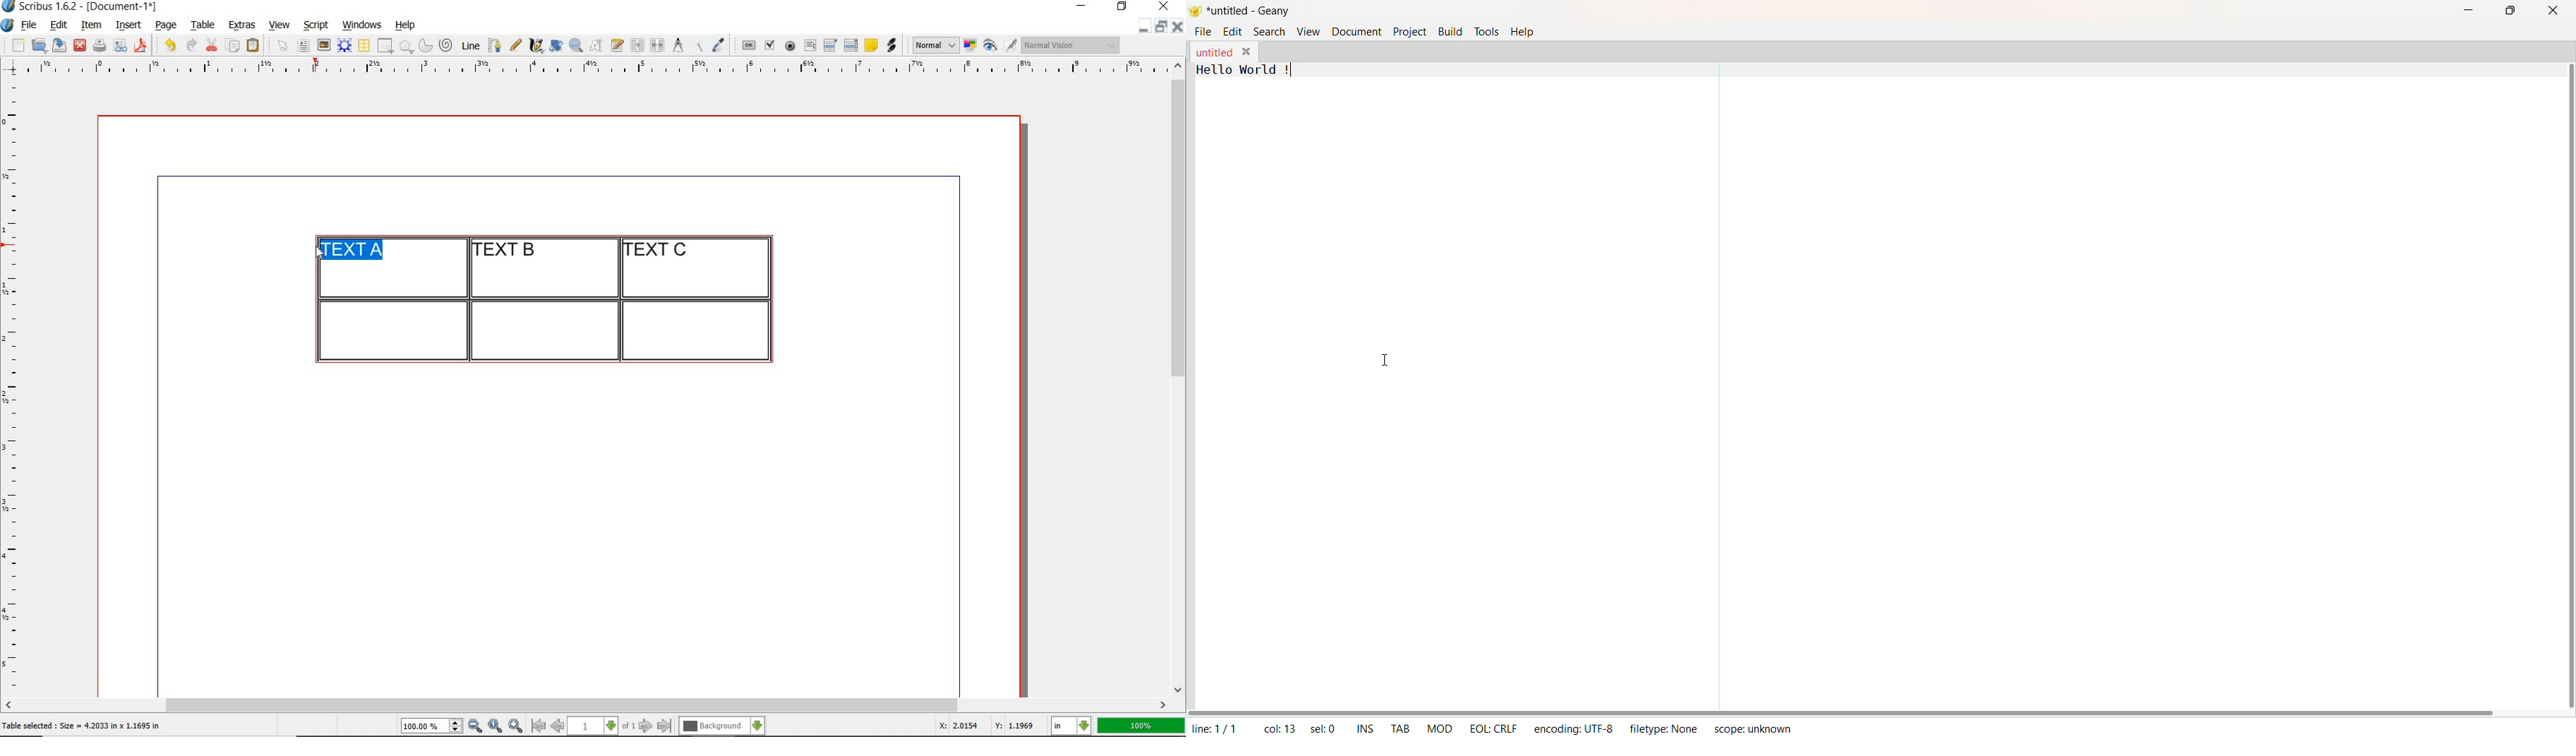  I want to click on extras, so click(242, 26).